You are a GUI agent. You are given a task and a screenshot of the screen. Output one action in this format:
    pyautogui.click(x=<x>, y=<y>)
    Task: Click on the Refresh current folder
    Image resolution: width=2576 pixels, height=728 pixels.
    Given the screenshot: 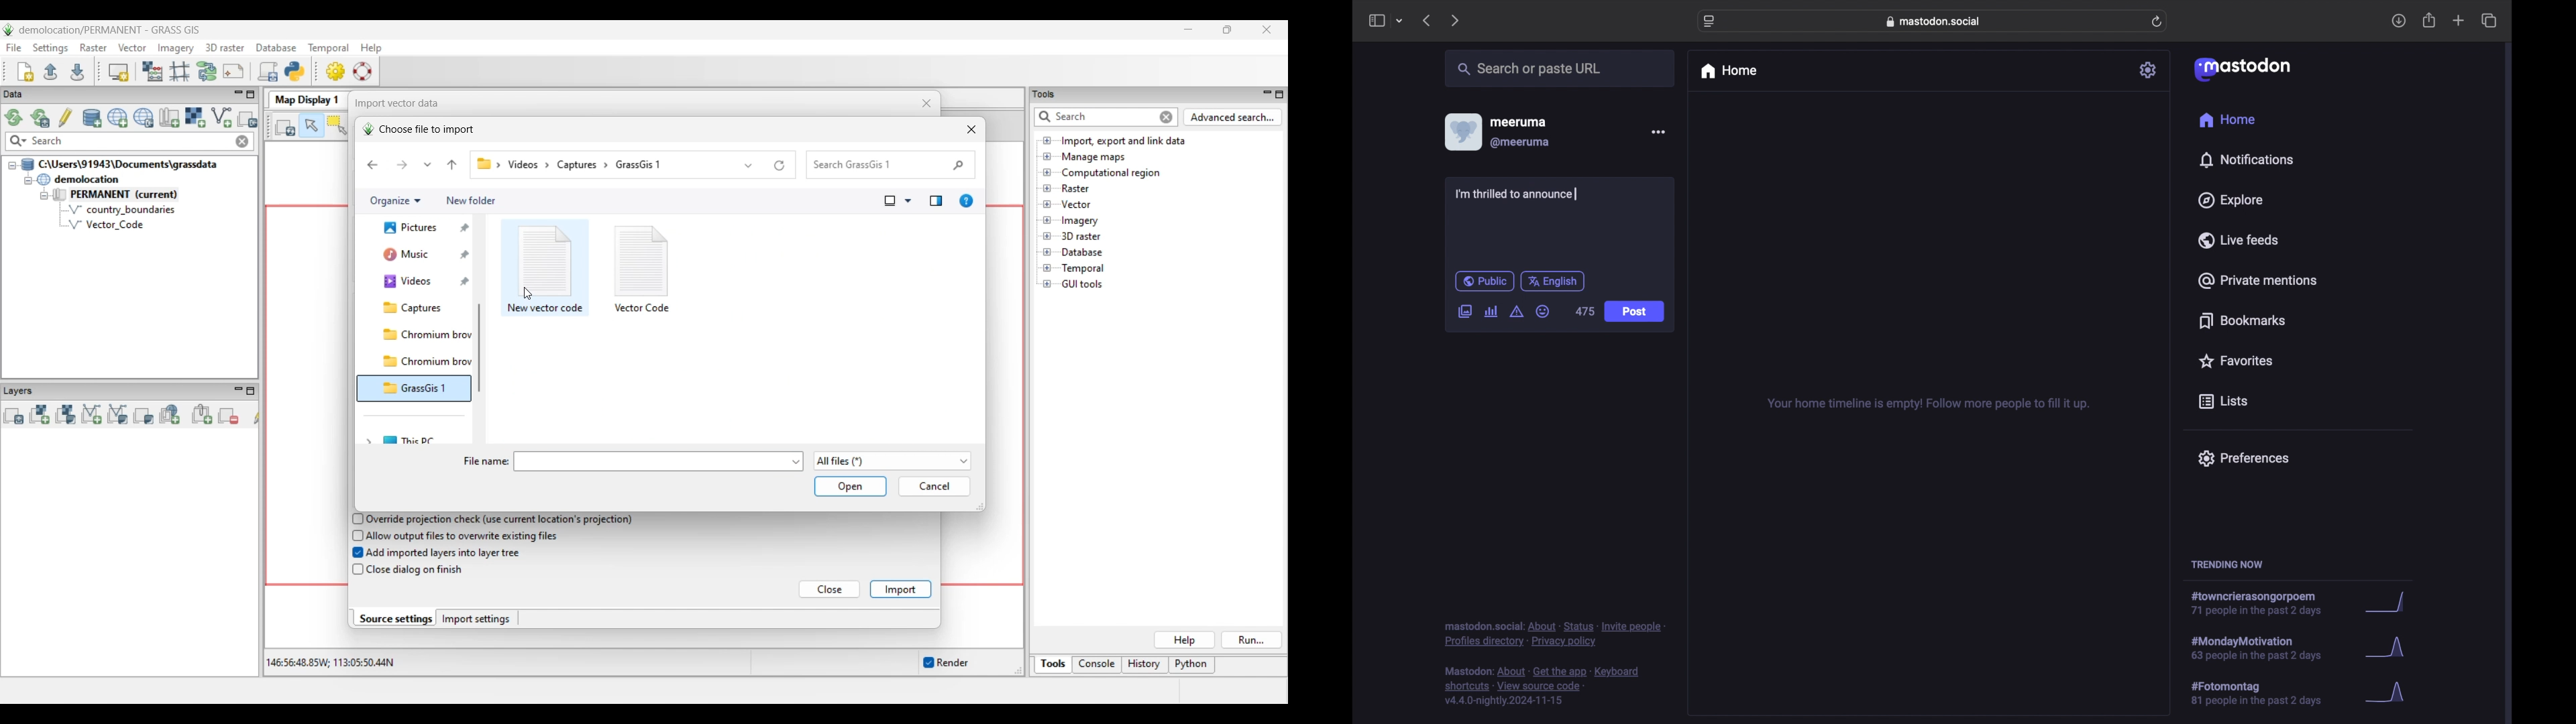 What is the action you would take?
    pyautogui.click(x=780, y=166)
    